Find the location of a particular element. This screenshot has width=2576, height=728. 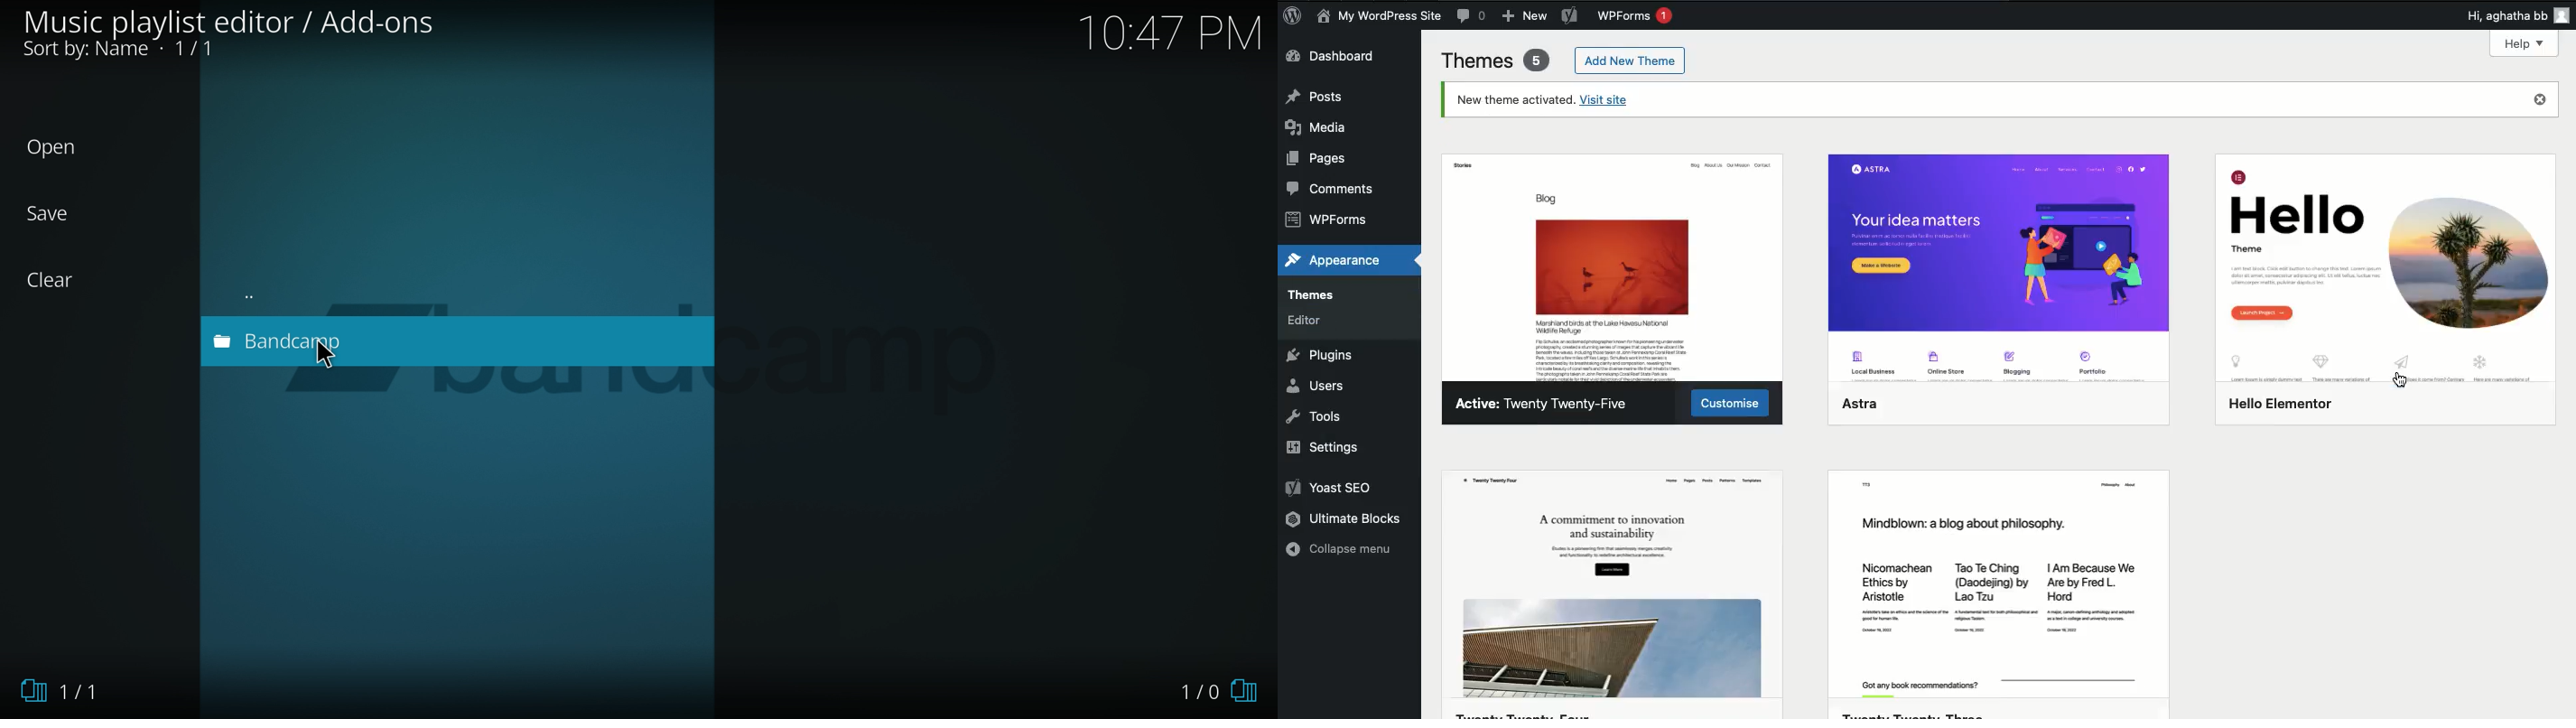

WordPress is located at coordinates (1293, 16).